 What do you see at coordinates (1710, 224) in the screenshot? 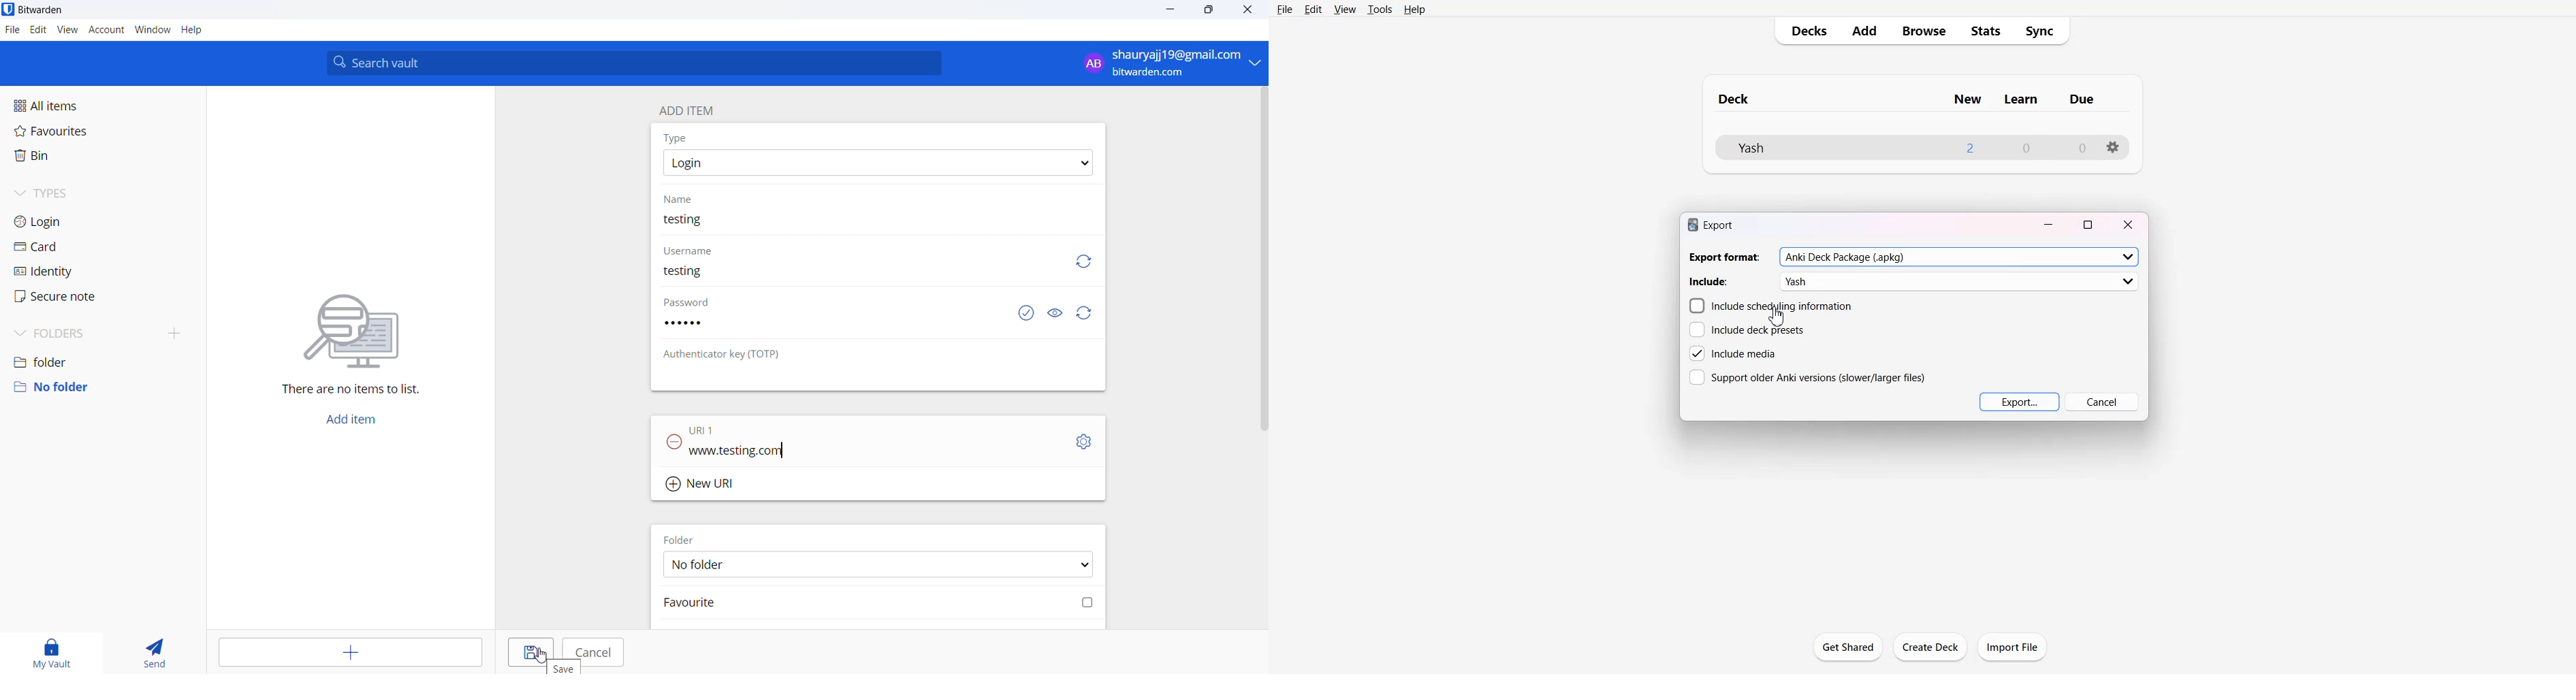
I see `export` at bounding box center [1710, 224].